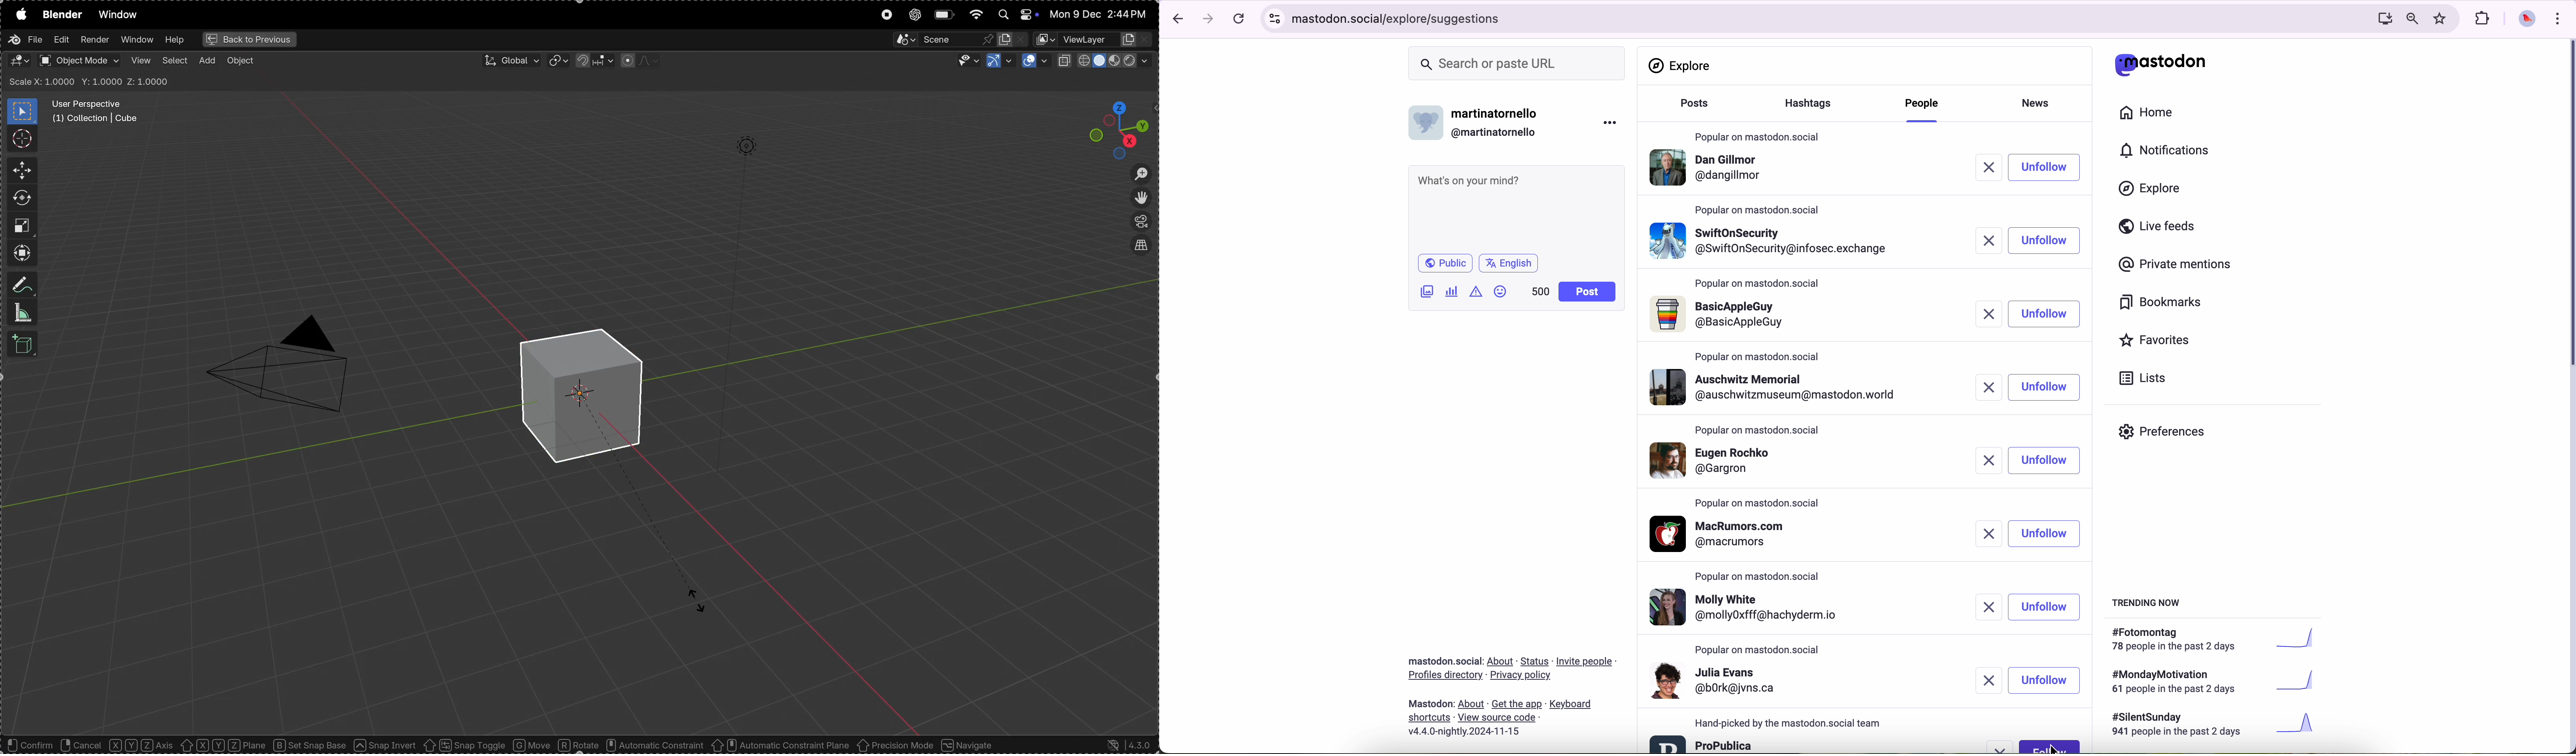  What do you see at coordinates (567, 747) in the screenshot?
I see `object` at bounding box center [567, 747].